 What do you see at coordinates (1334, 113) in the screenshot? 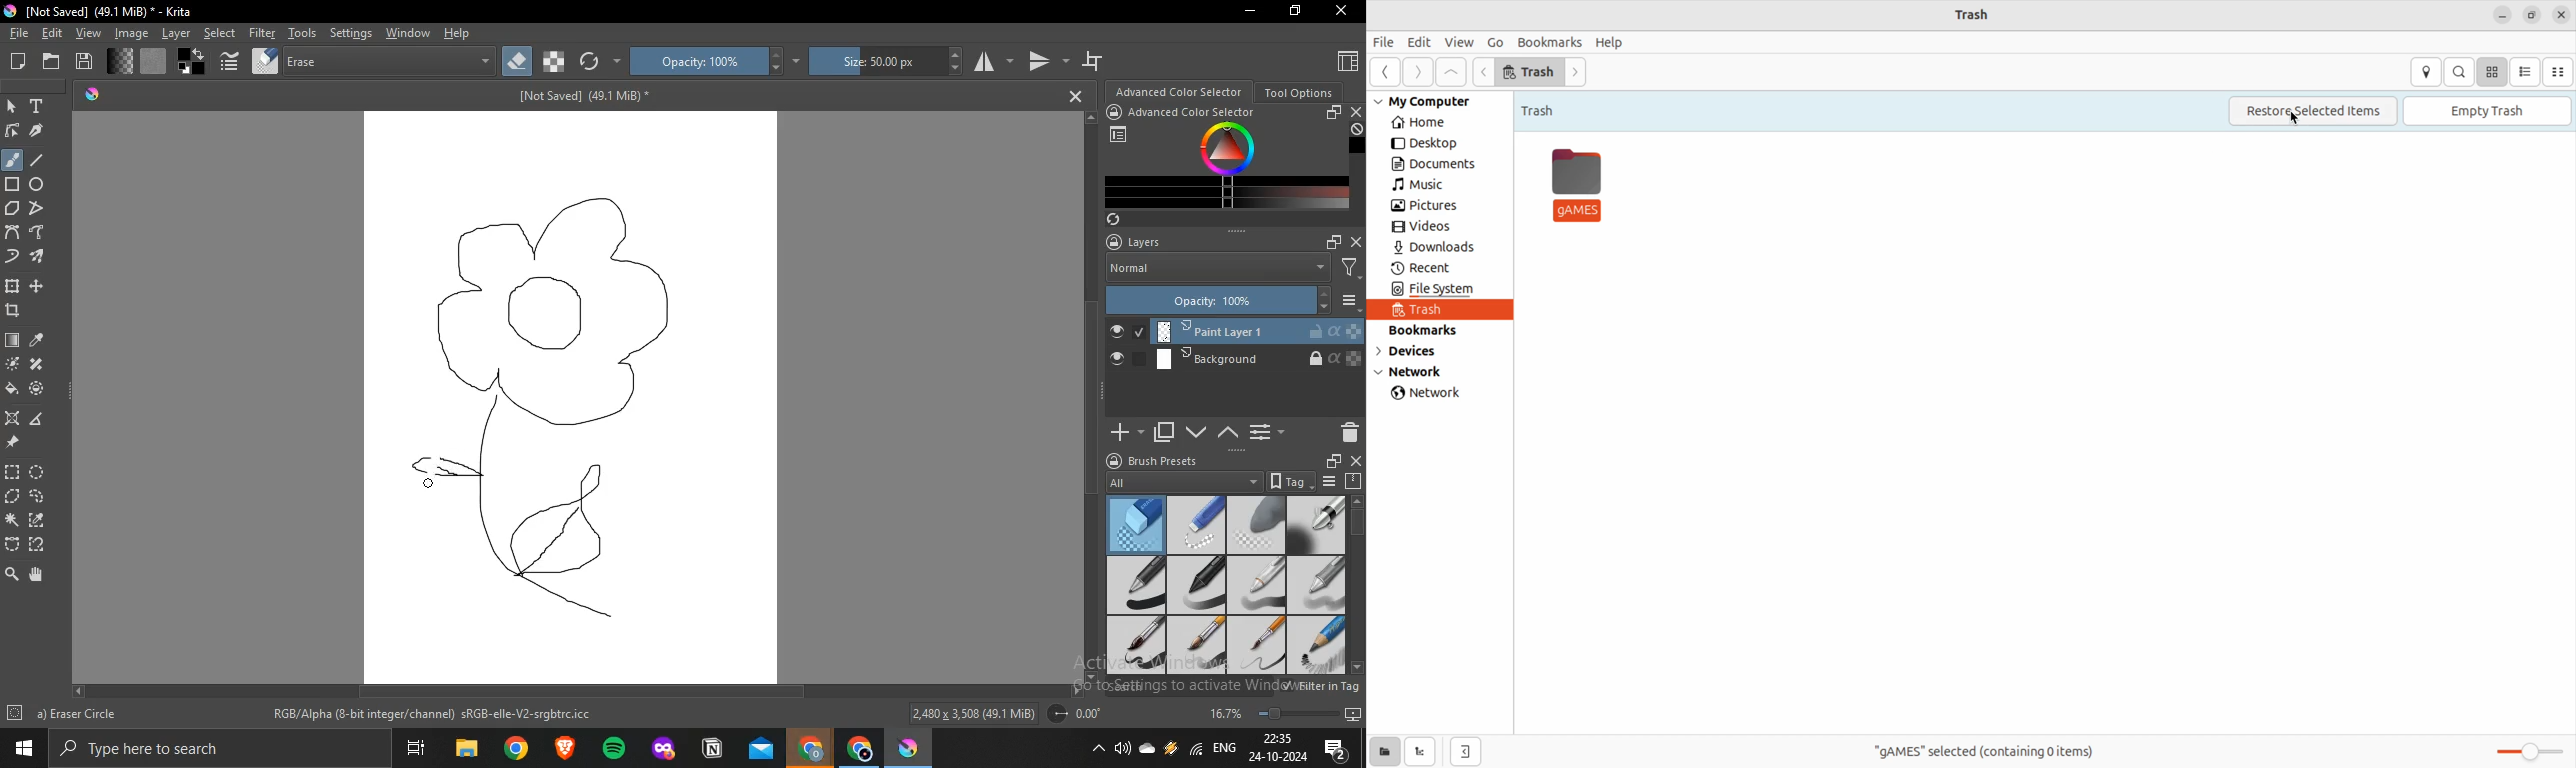
I see `float docker` at bounding box center [1334, 113].